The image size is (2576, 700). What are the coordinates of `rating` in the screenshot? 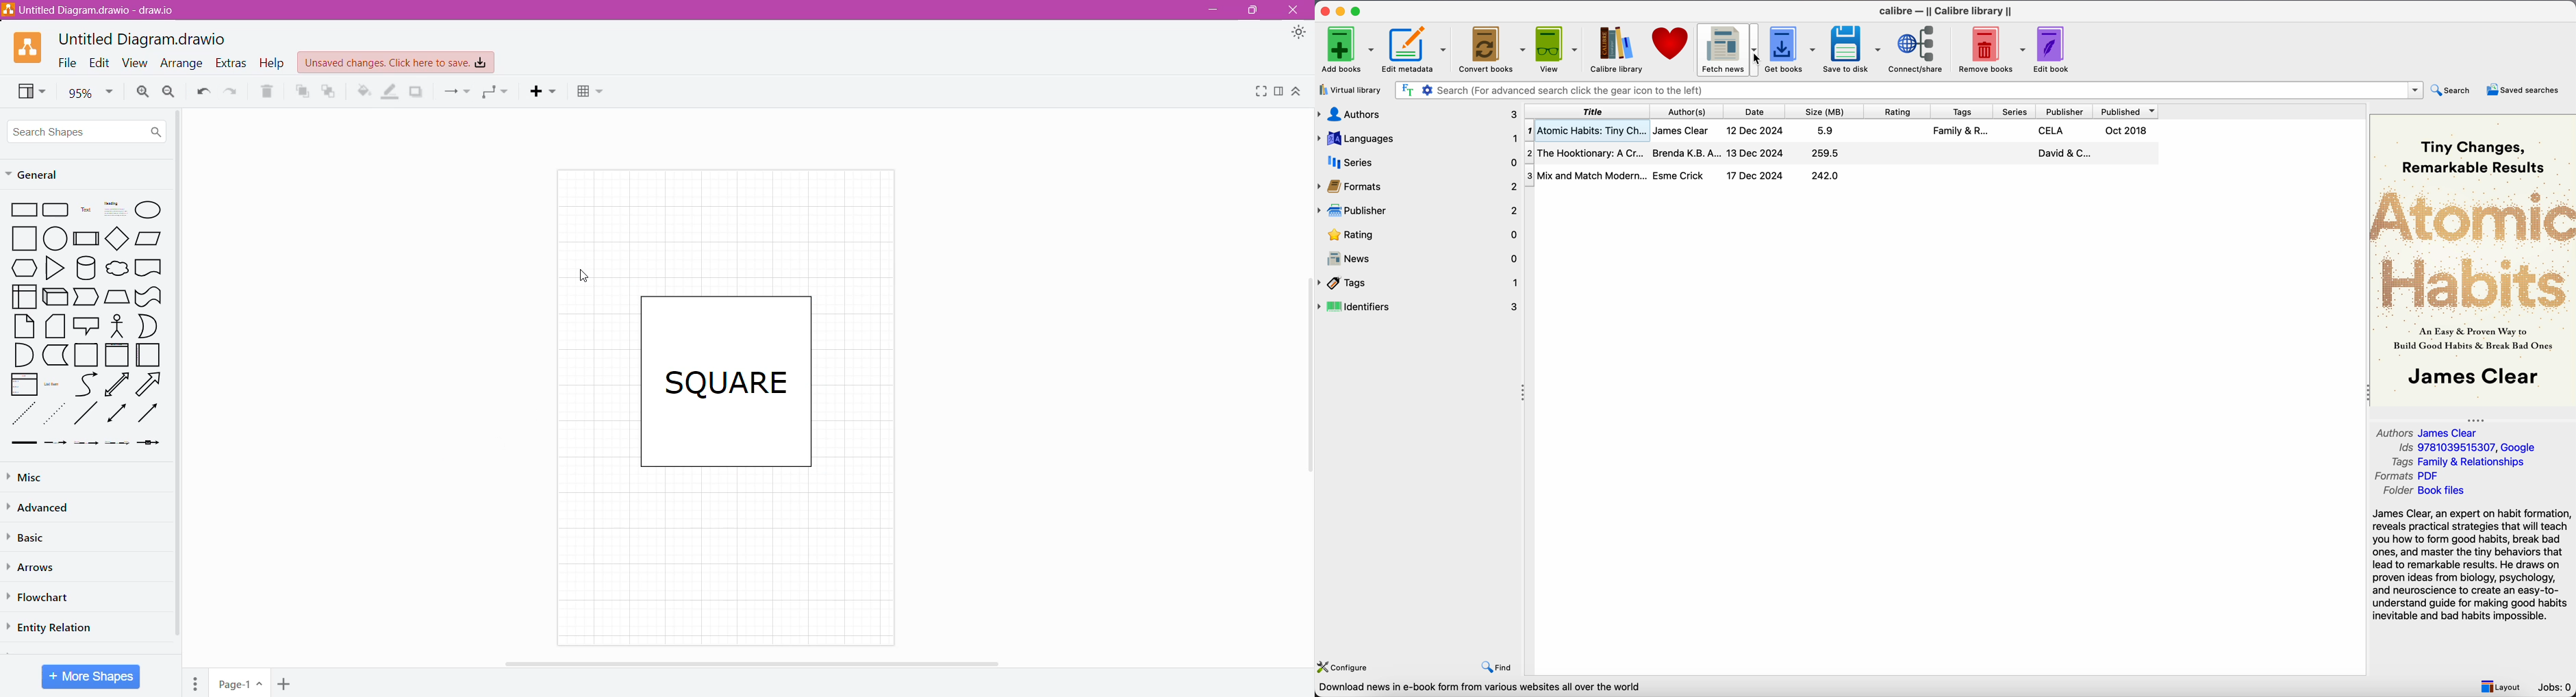 It's located at (1417, 234).